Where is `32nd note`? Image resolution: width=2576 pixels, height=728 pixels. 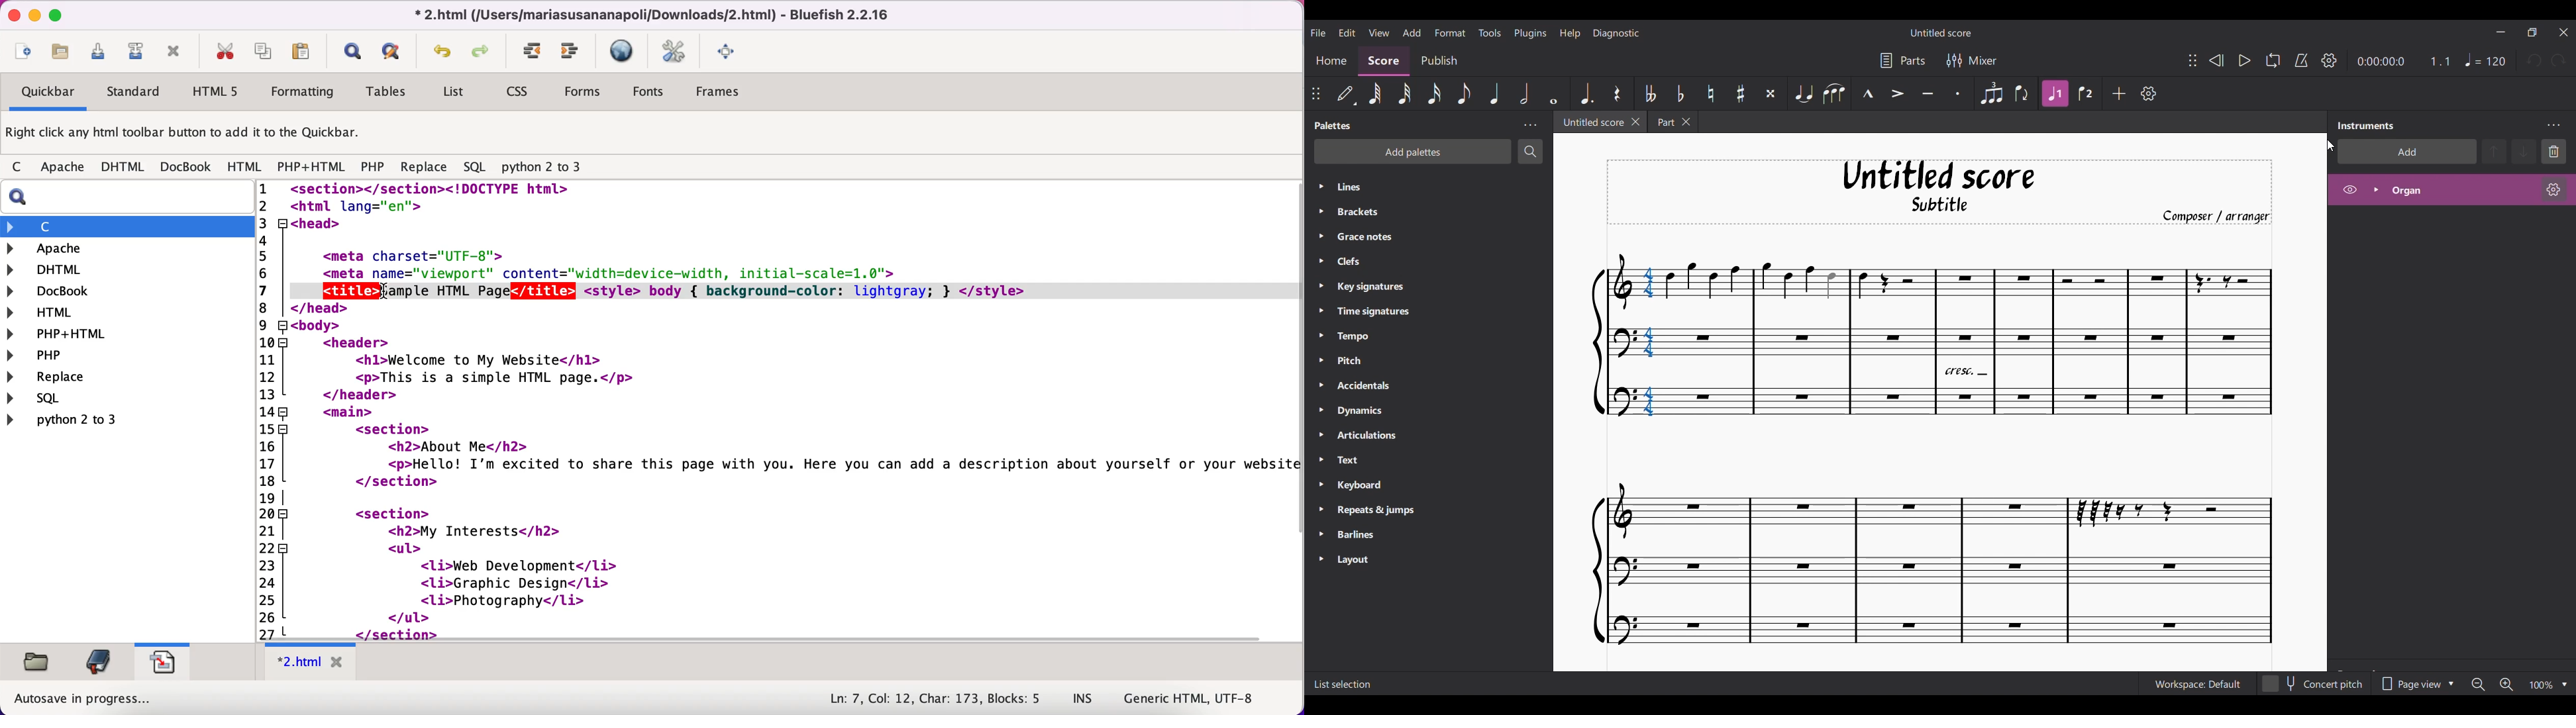
32nd note is located at coordinates (1404, 94).